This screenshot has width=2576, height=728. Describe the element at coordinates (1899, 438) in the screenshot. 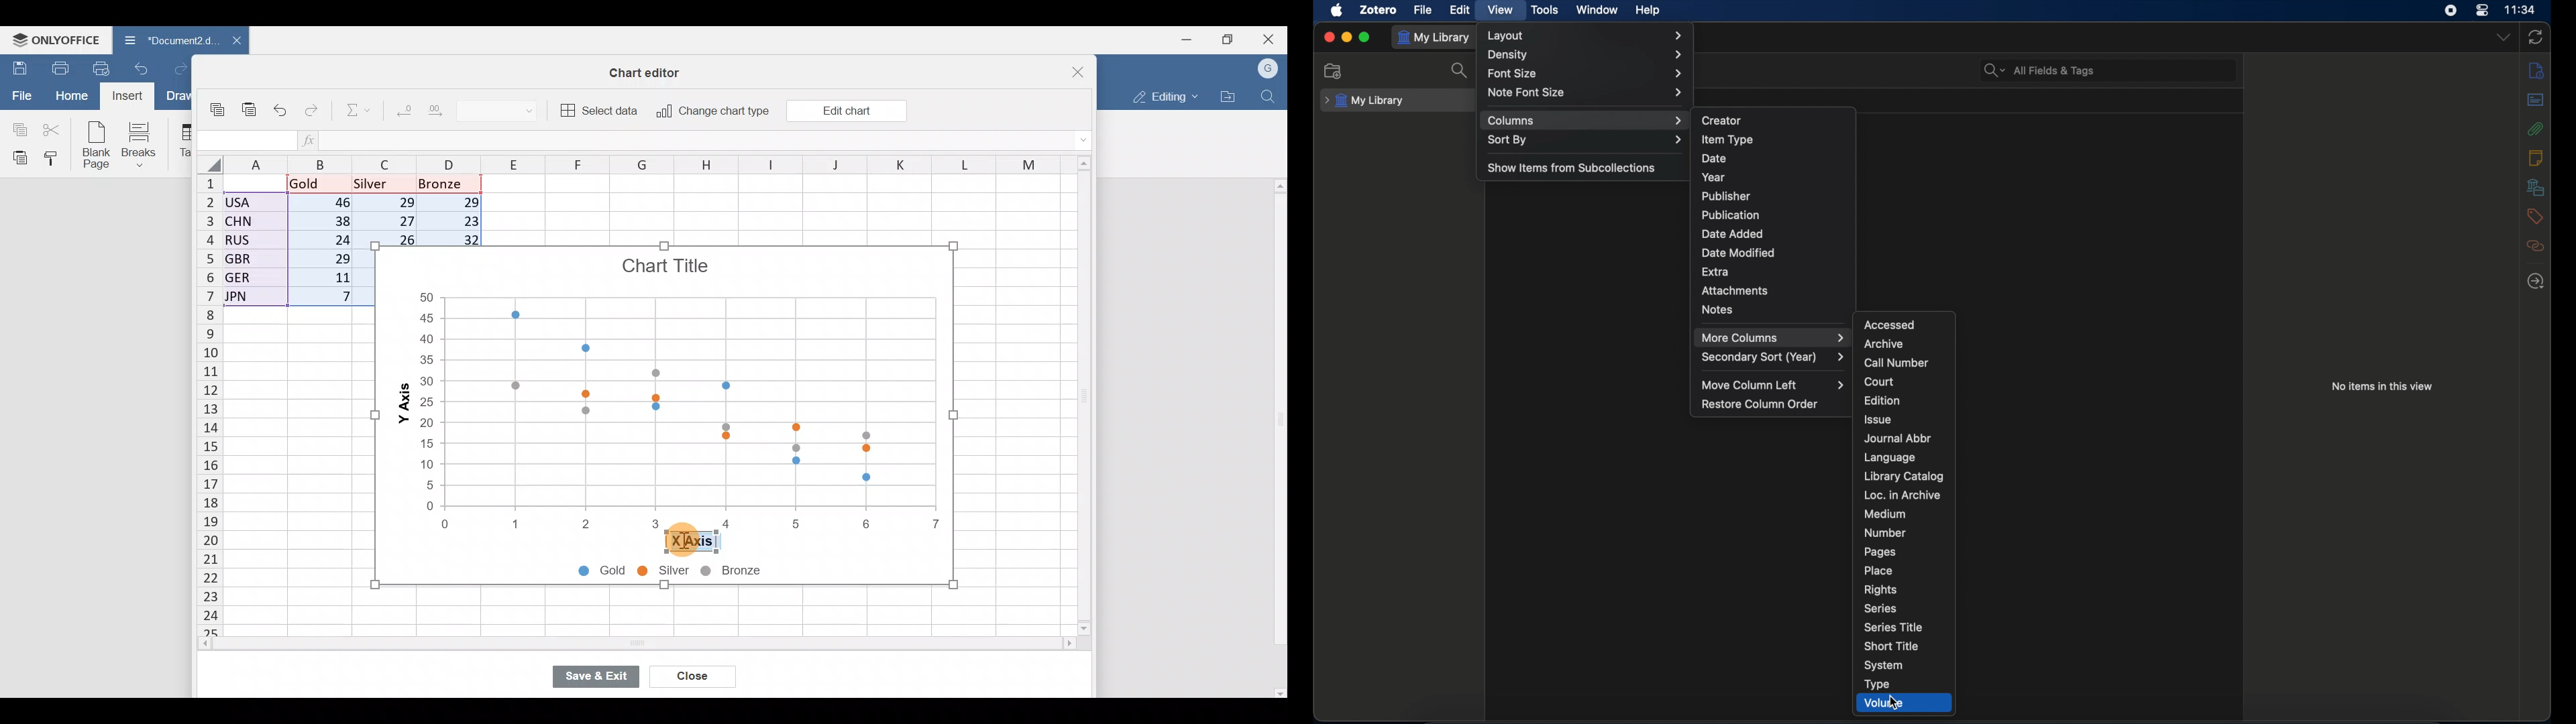

I see `journal abbr` at that location.